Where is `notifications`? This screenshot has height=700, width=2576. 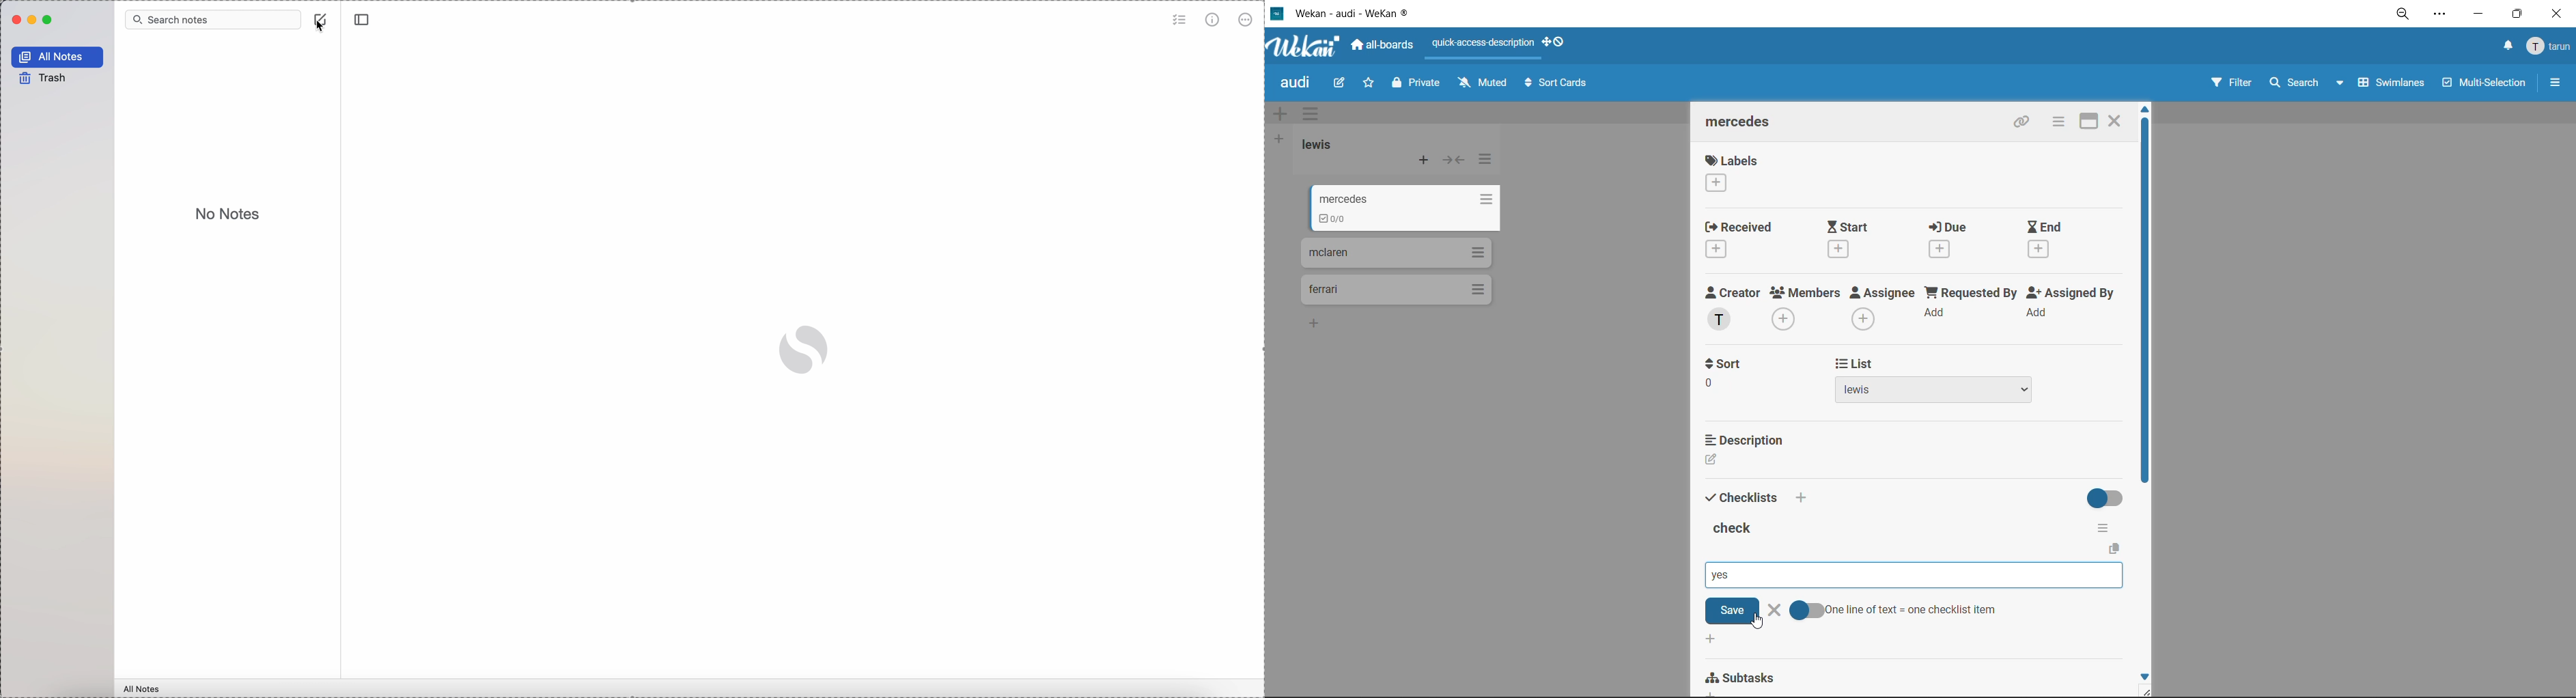
notifications is located at coordinates (2504, 46).